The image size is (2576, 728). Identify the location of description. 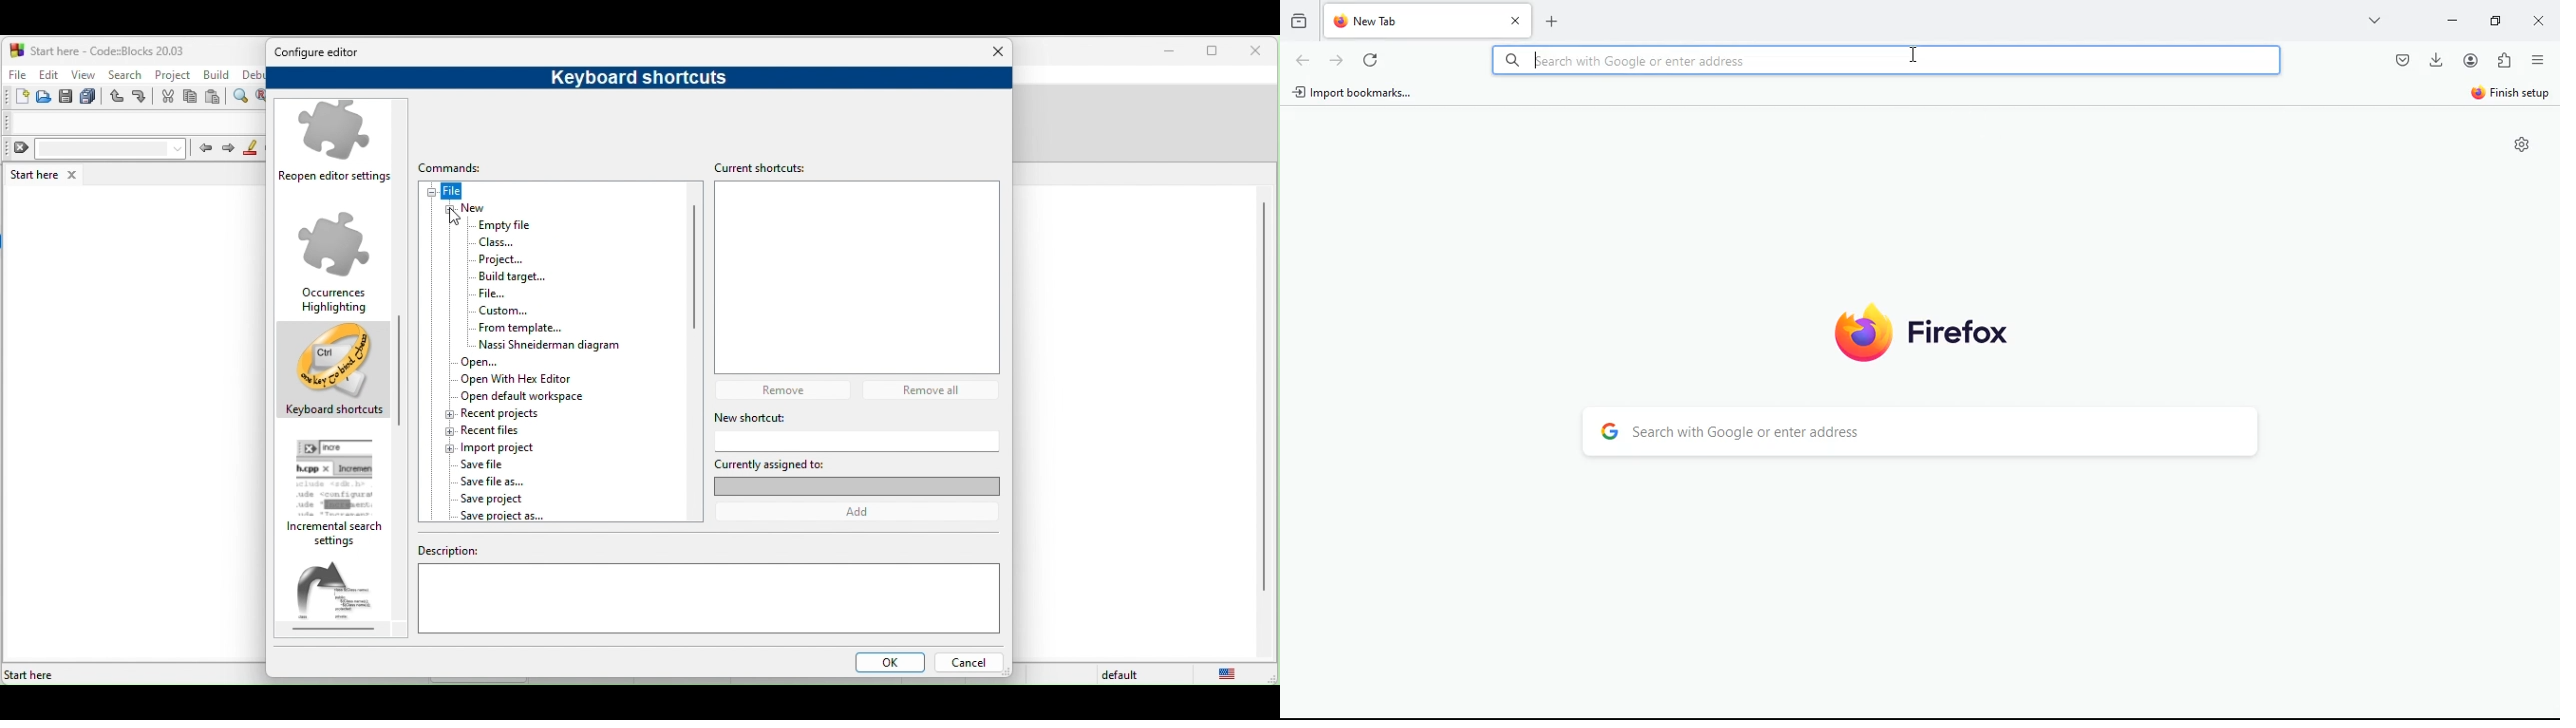
(708, 595).